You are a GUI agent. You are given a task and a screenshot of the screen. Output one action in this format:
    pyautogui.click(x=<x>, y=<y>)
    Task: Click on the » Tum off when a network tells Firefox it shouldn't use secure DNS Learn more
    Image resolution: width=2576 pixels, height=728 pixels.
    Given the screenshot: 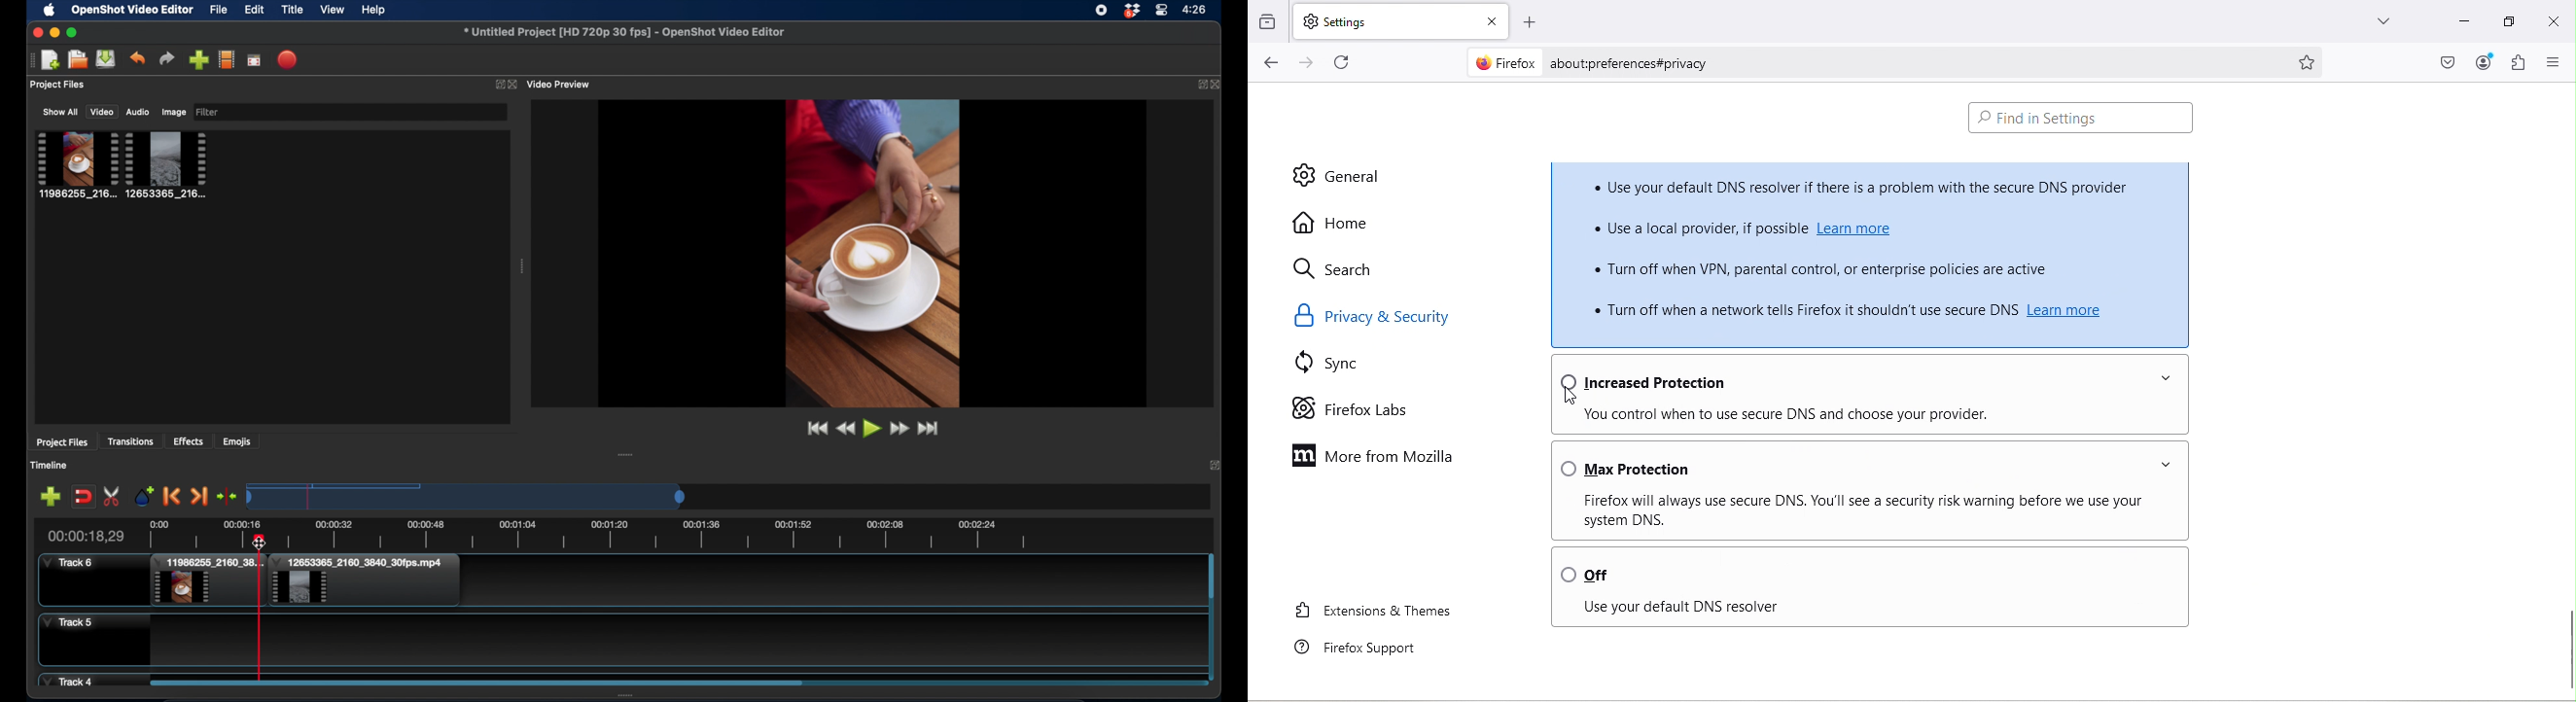 What is the action you would take?
    pyautogui.click(x=1849, y=310)
    